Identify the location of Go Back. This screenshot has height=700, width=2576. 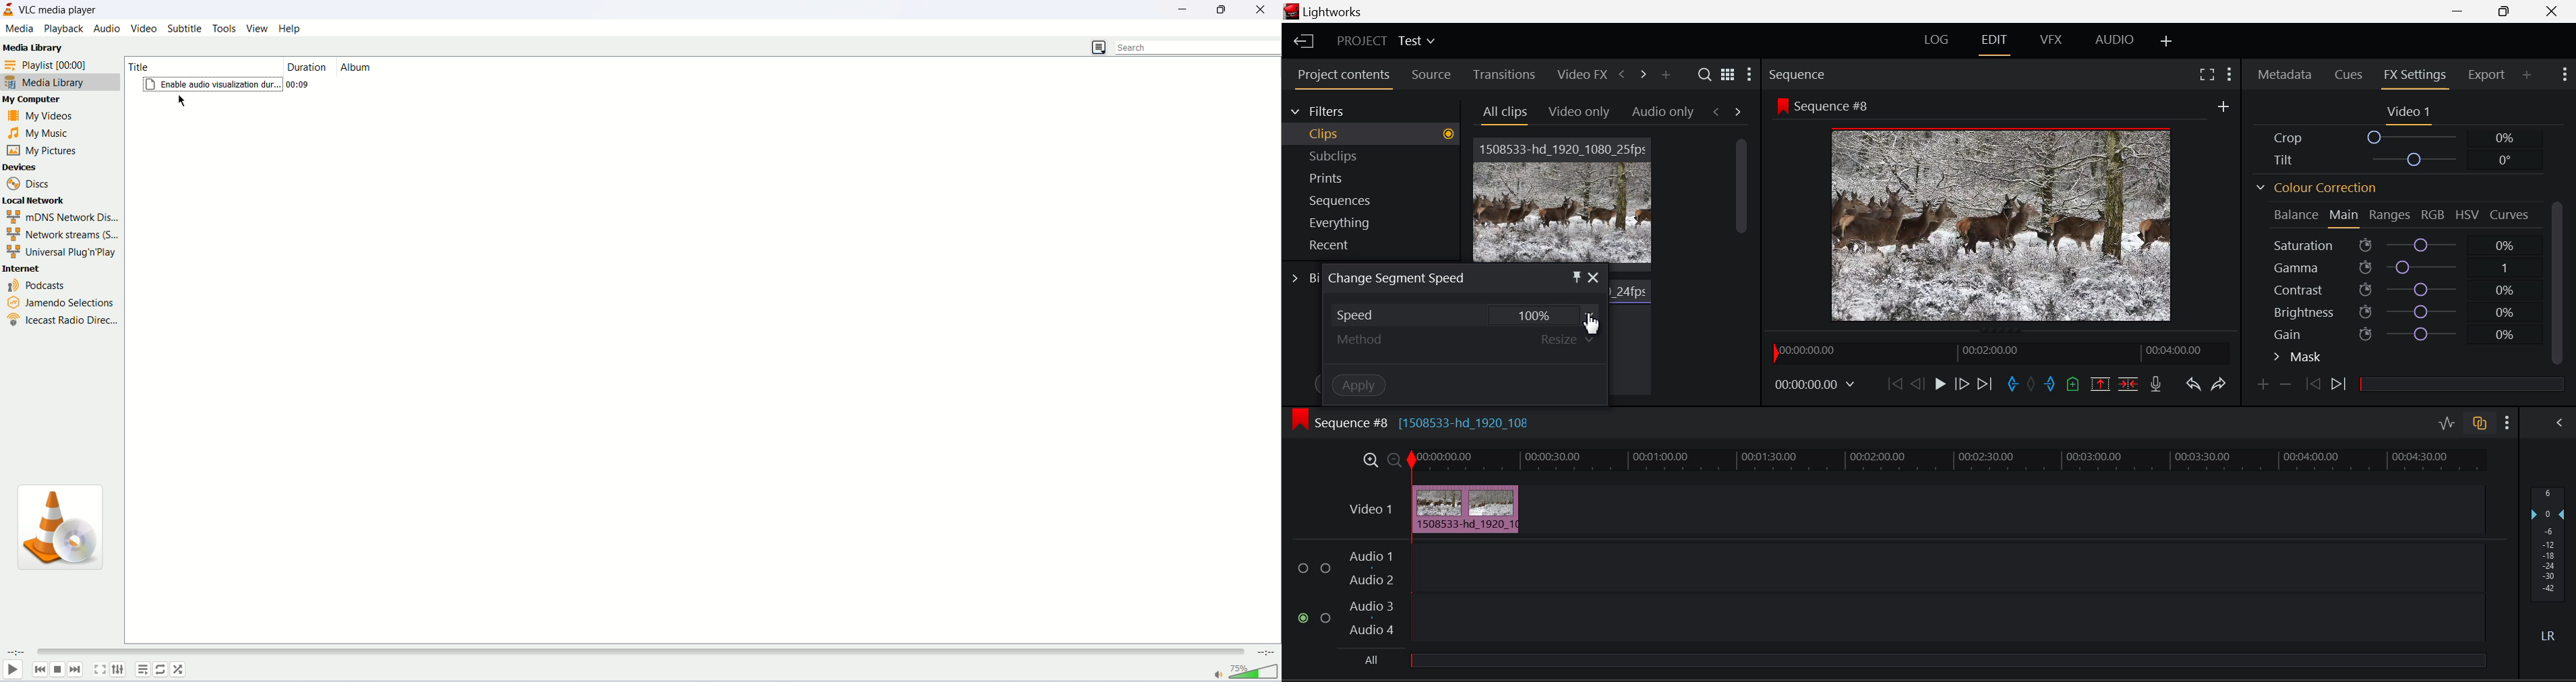
(1917, 384).